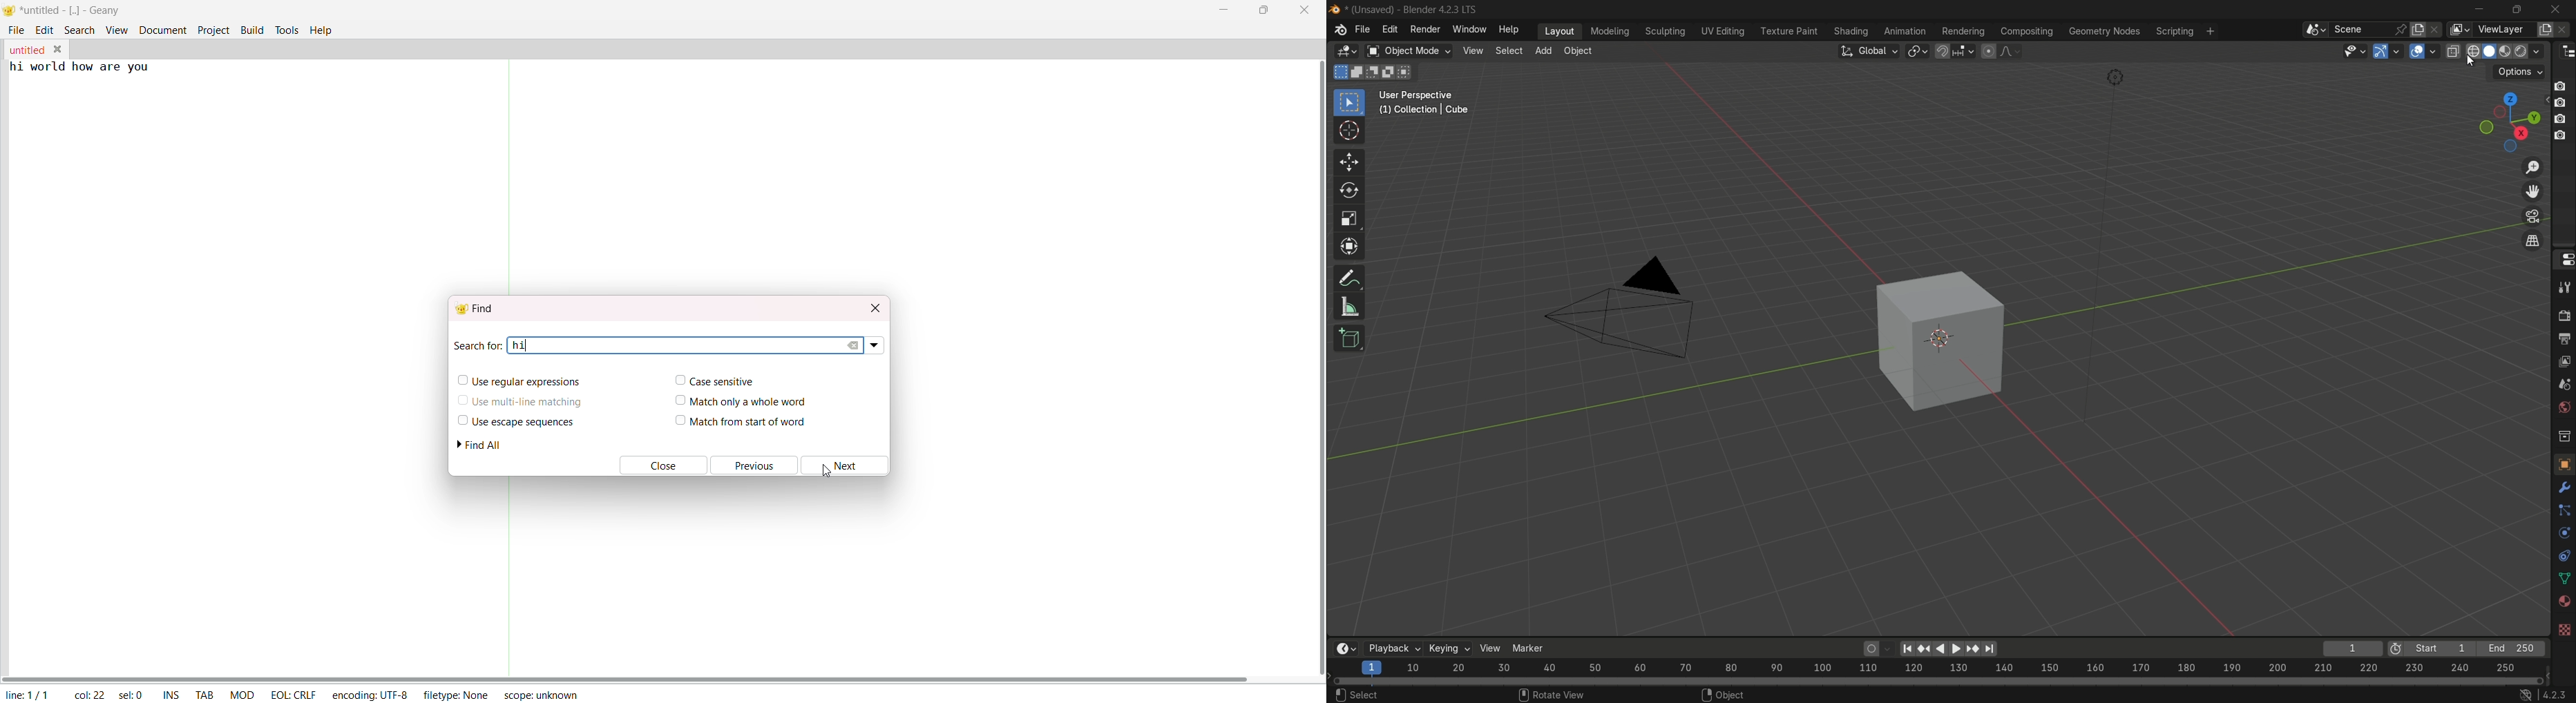 The width and height of the screenshot is (2576, 728). Describe the element at coordinates (1510, 29) in the screenshot. I see `help menu` at that location.